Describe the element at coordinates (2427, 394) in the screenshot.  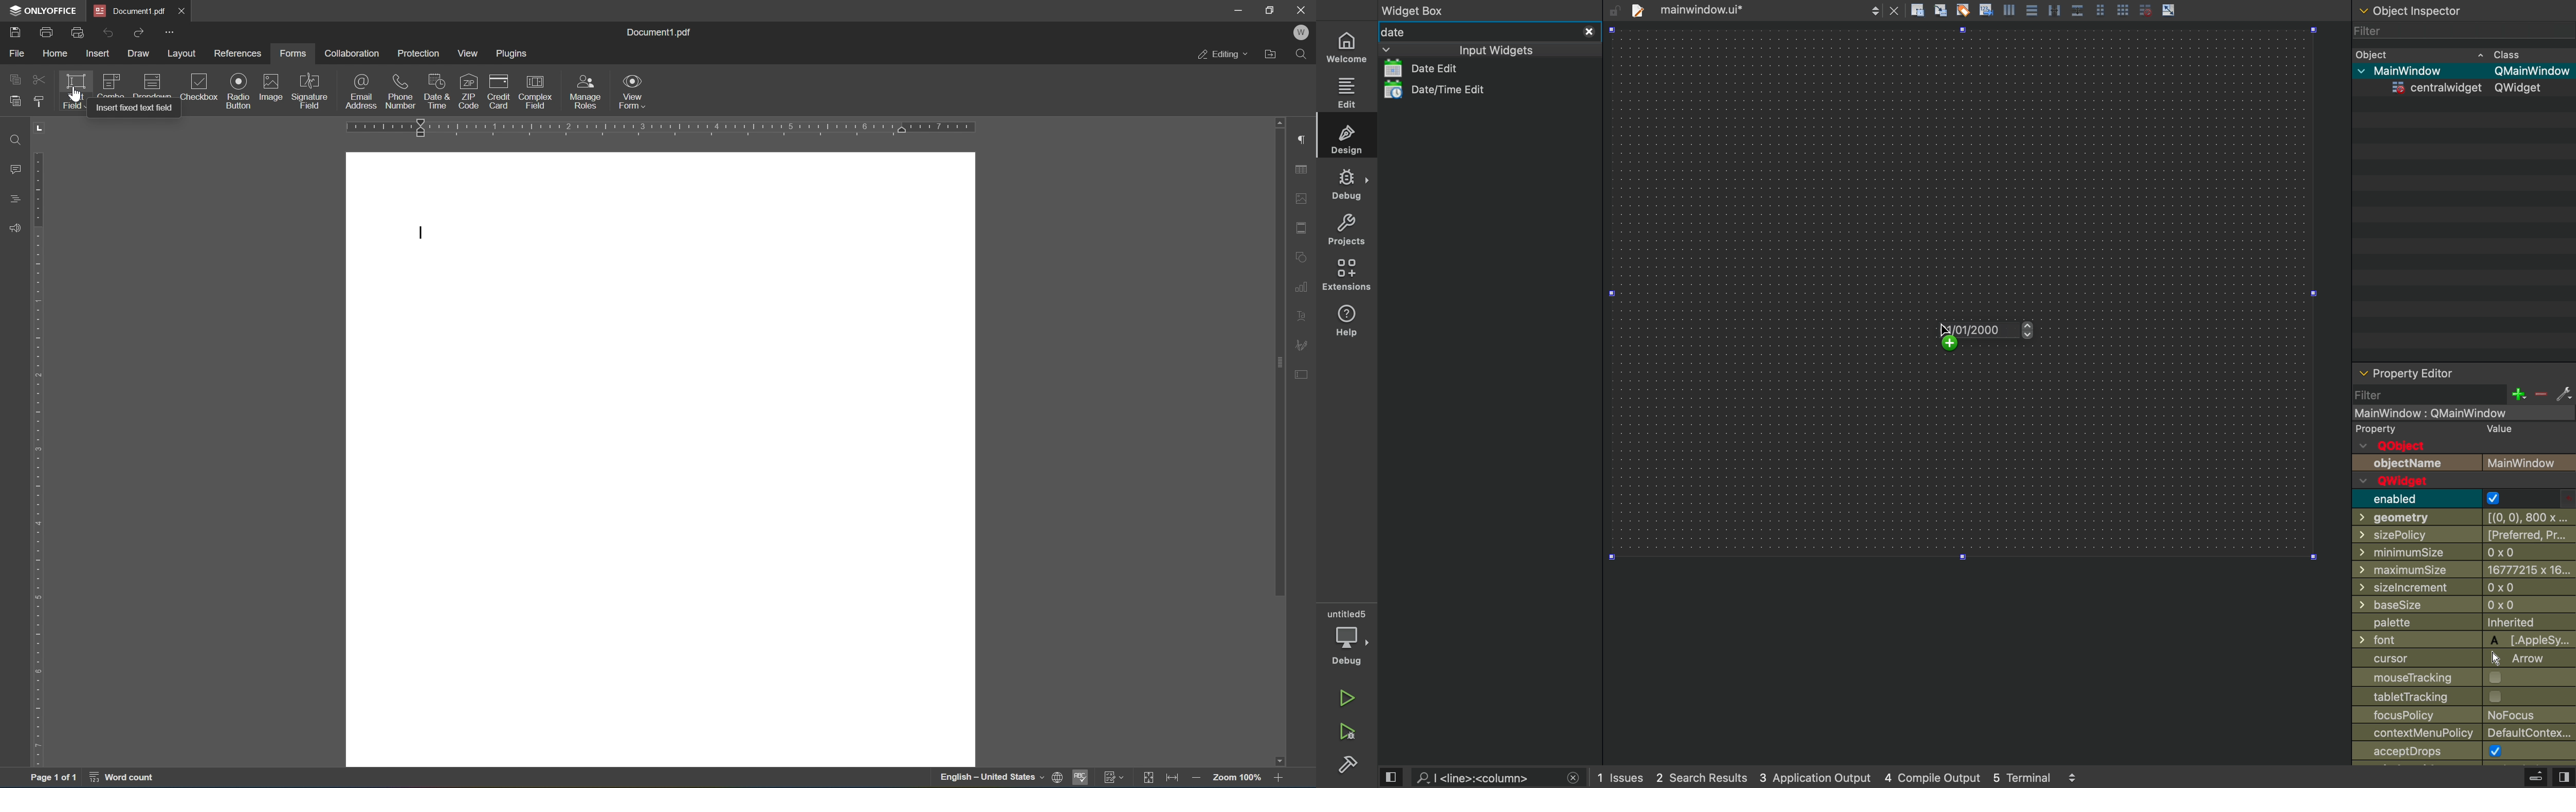
I see `filter` at that location.